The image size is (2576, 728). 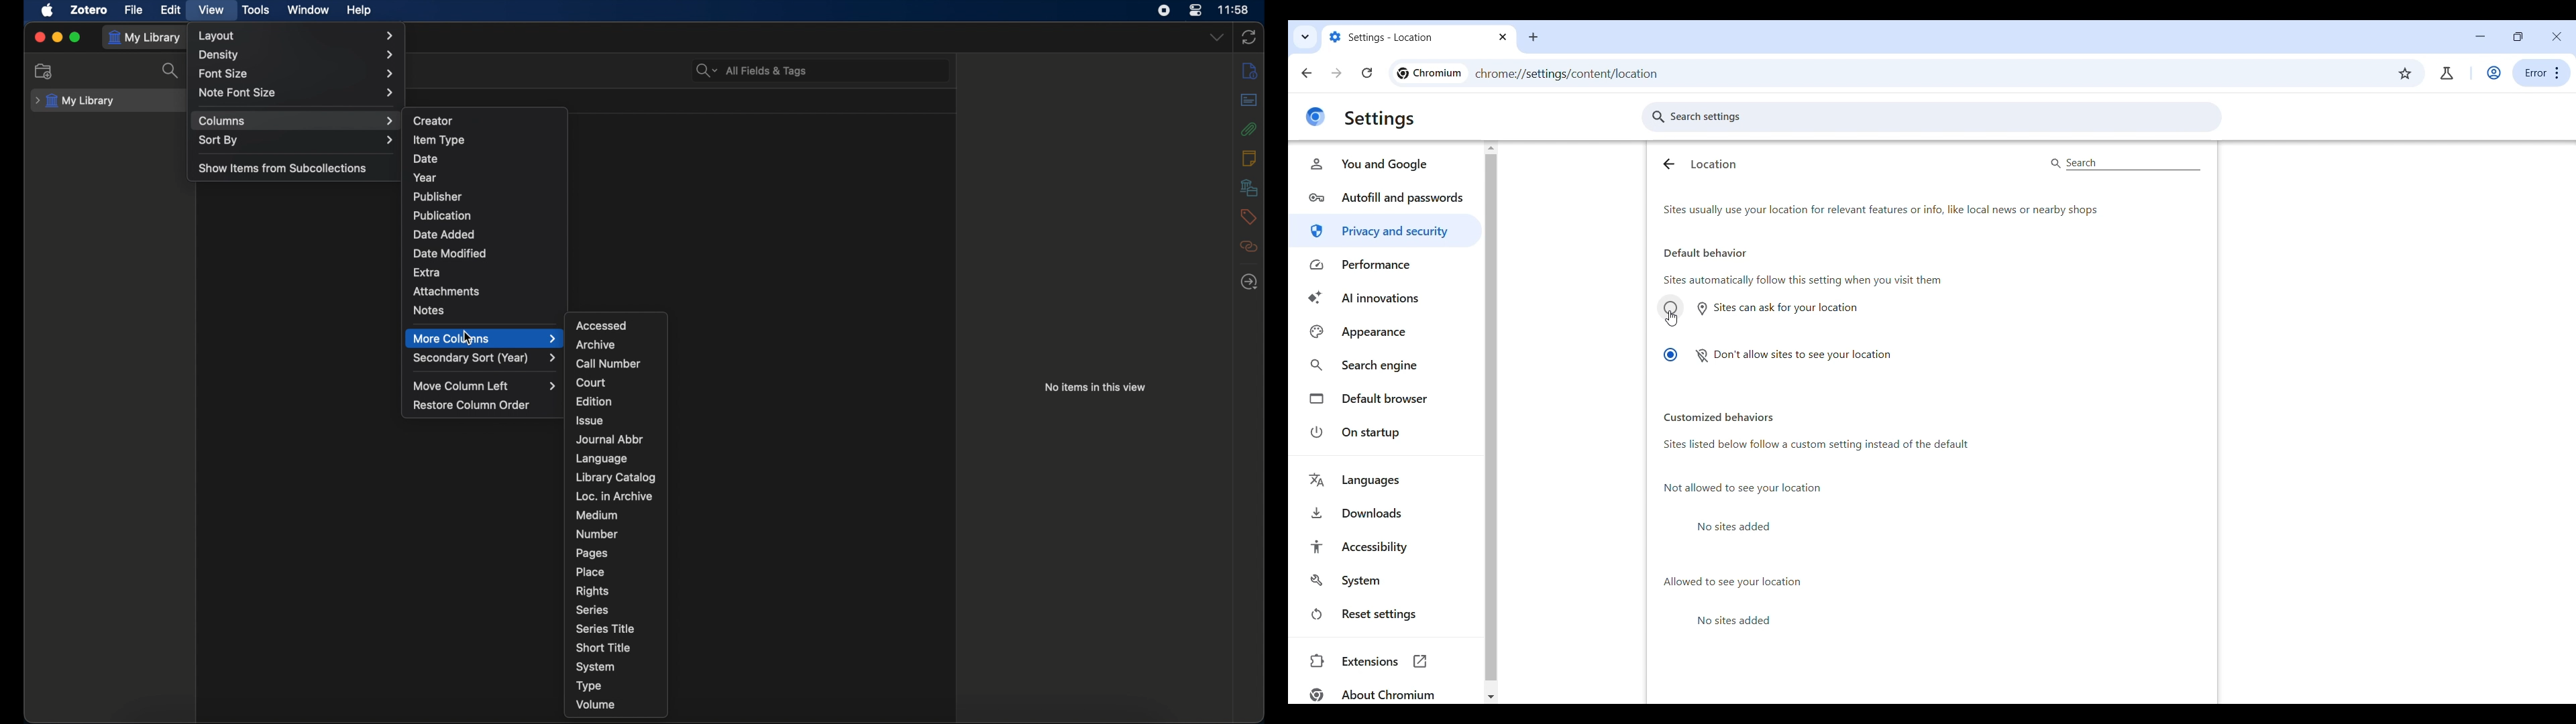 I want to click on publisher, so click(x=439, y=196).